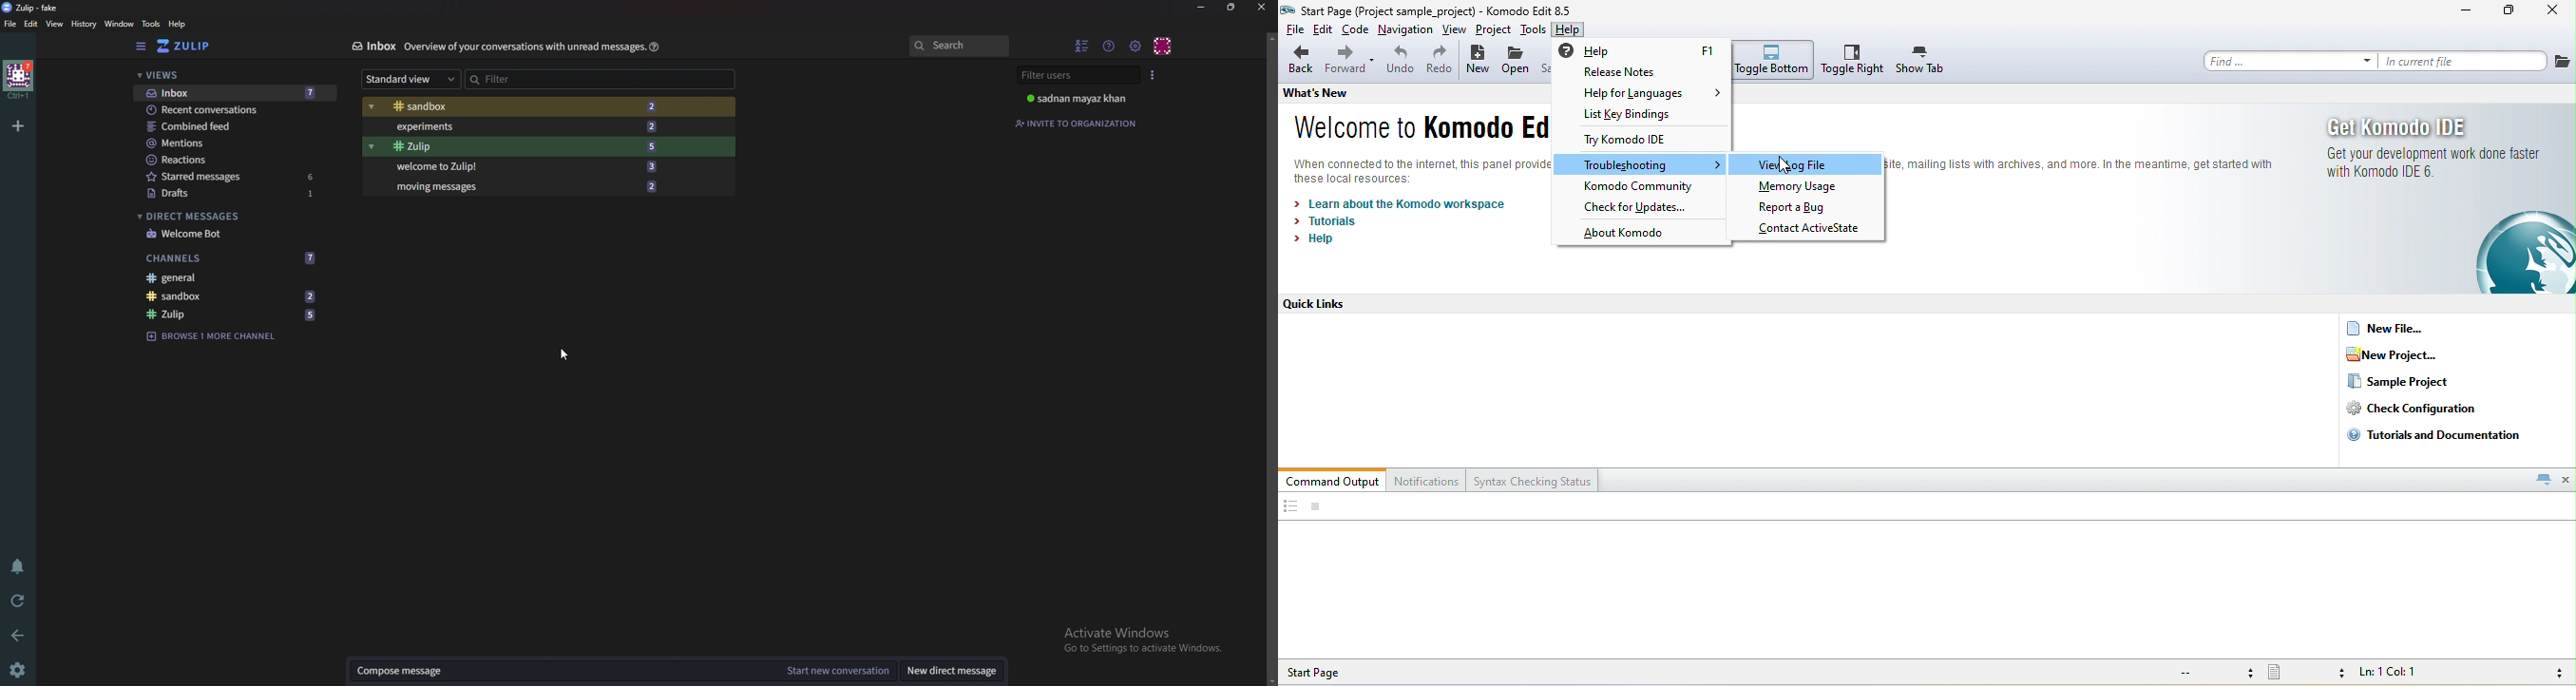 Image resolution: width=2576 pixels, height=700 pixels. What do you see at coordinates (1272, 360) in the screenshot?
I see `scroll bar` at bounding box center [1272, 360].